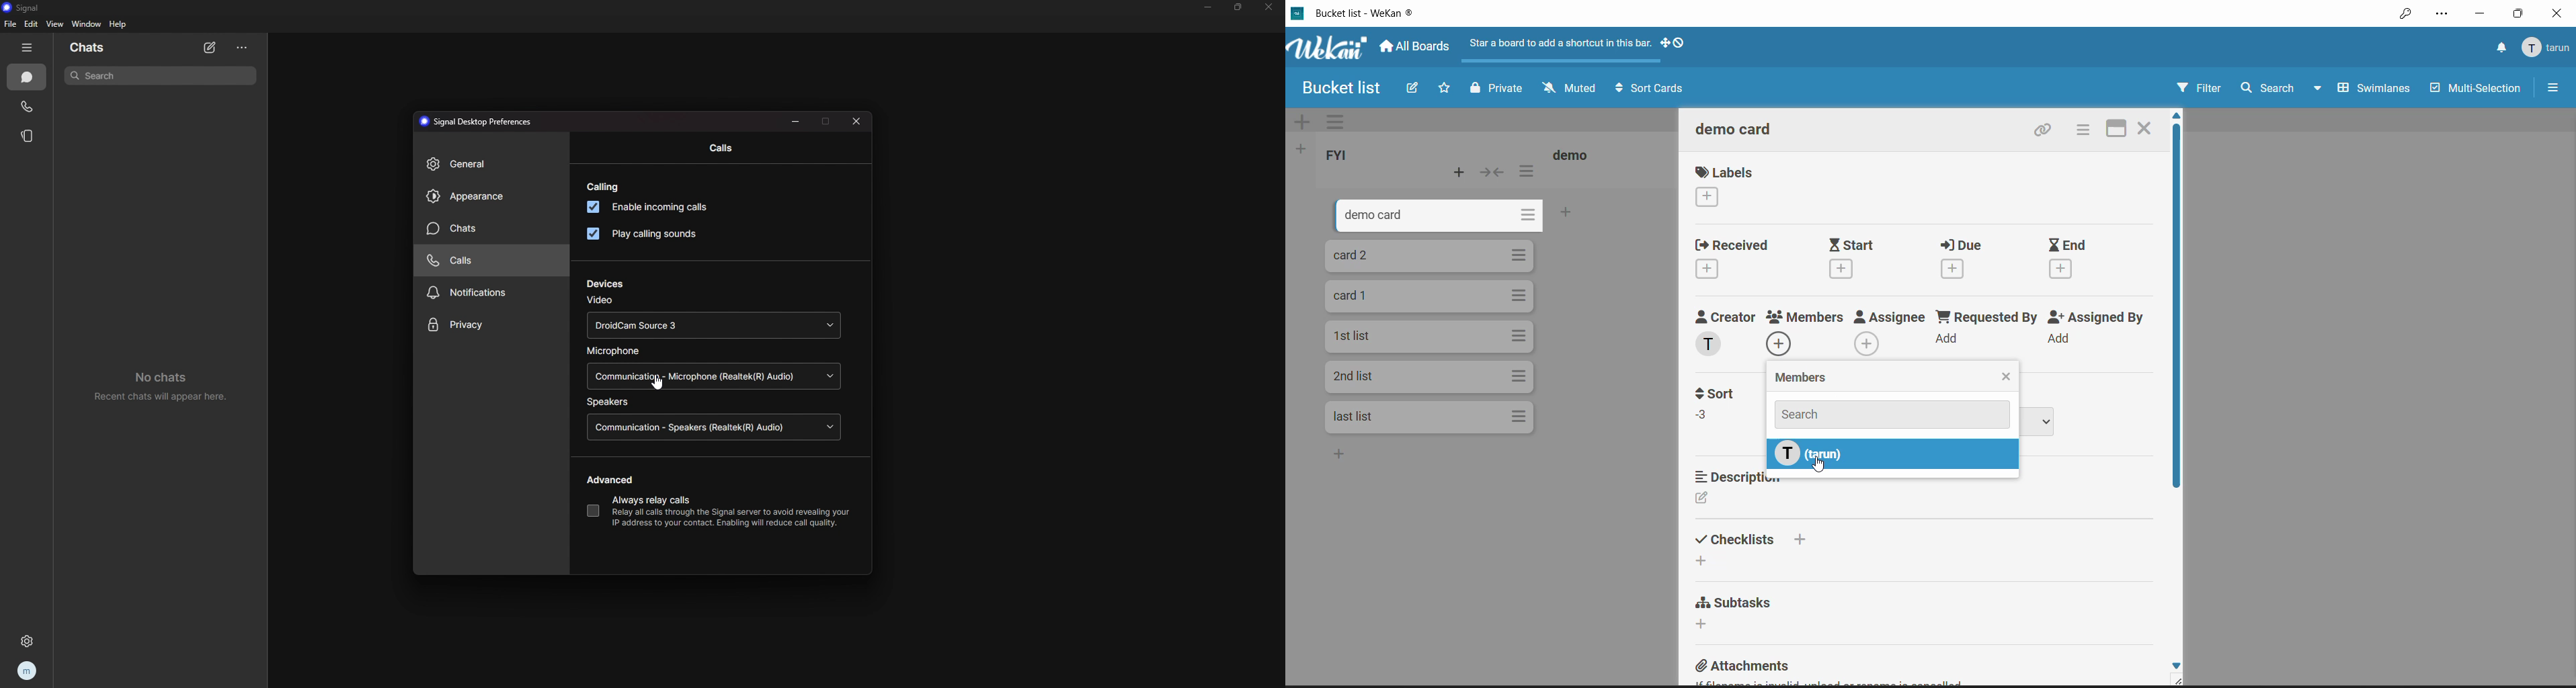 The width and height of the screenshot is (2576, 700). What do you see at coordinates (1712, 343) in the screenshot?
I see `creator login` at bounding box center [1712, 343].